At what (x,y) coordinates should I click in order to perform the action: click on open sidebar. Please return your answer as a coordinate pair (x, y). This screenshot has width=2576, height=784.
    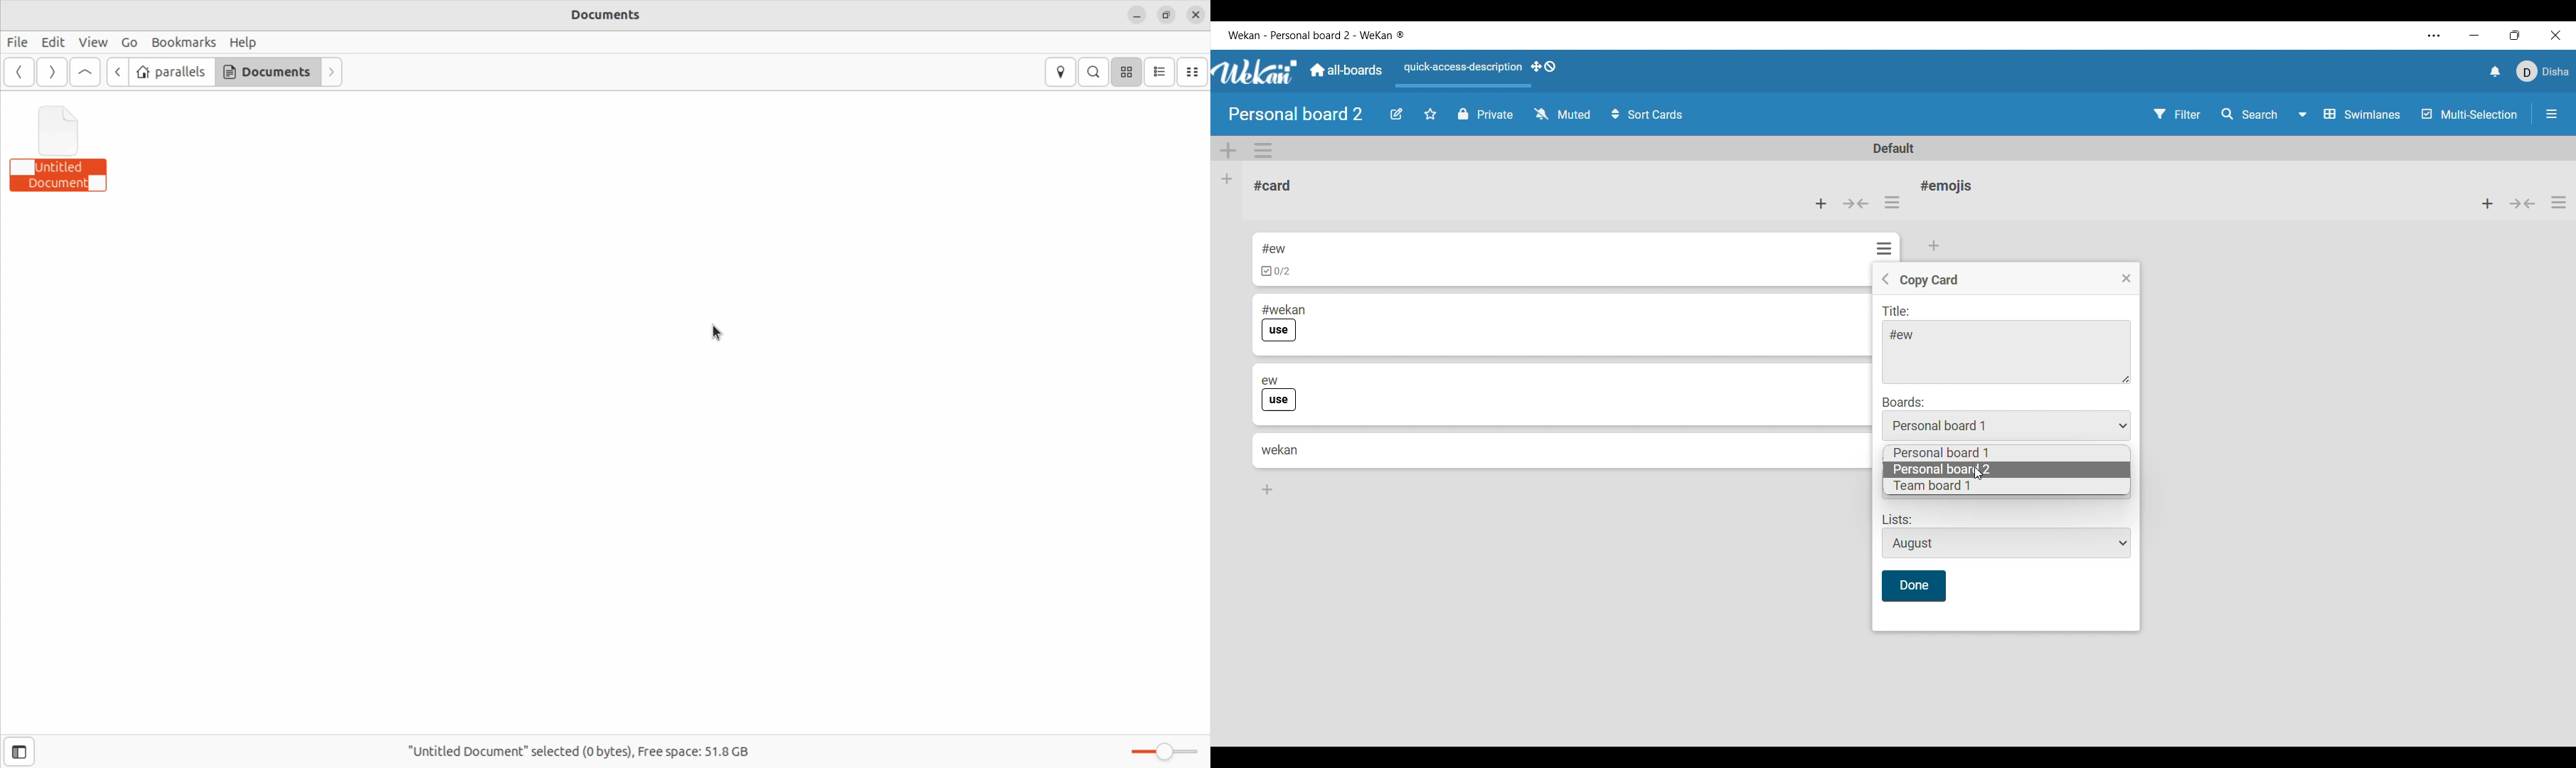
    Looking at the image, I should click on (21, 751).